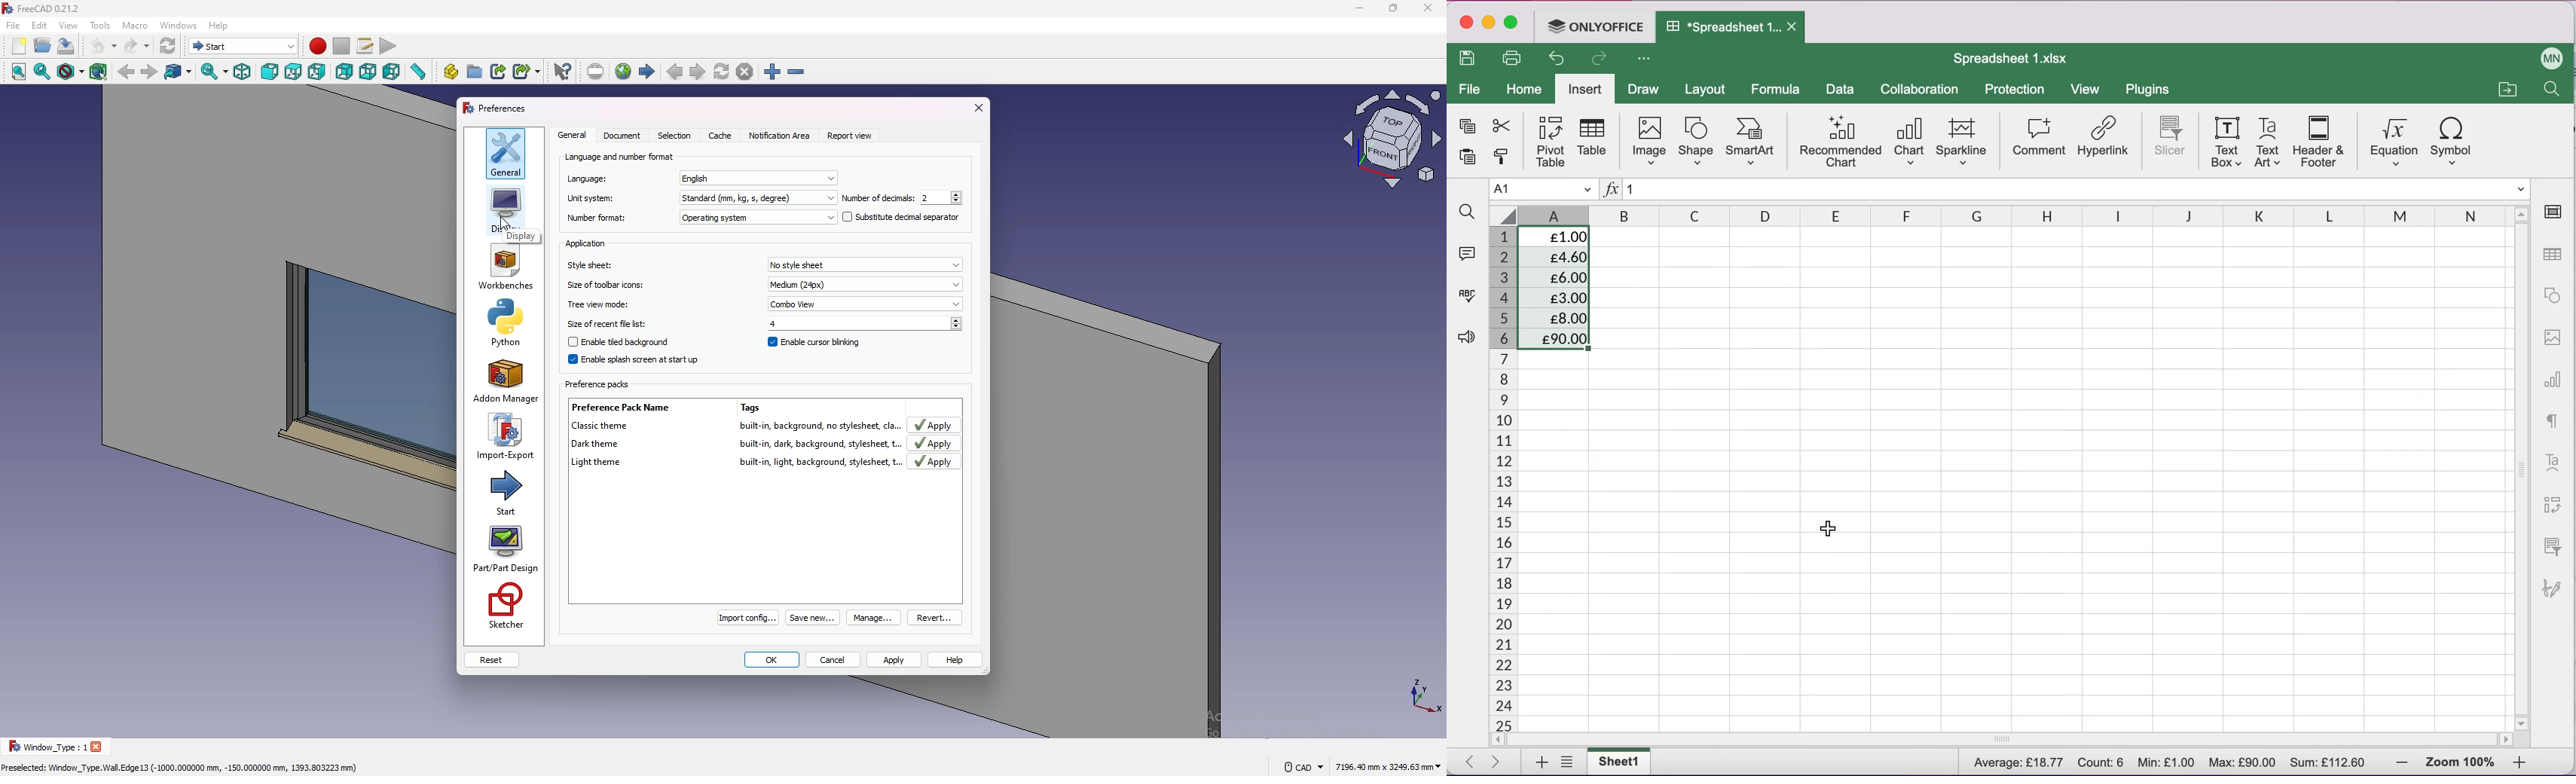 The height and width of the screenshot is (784, 2576). I want to click on Dark theme, so click(594, 444).